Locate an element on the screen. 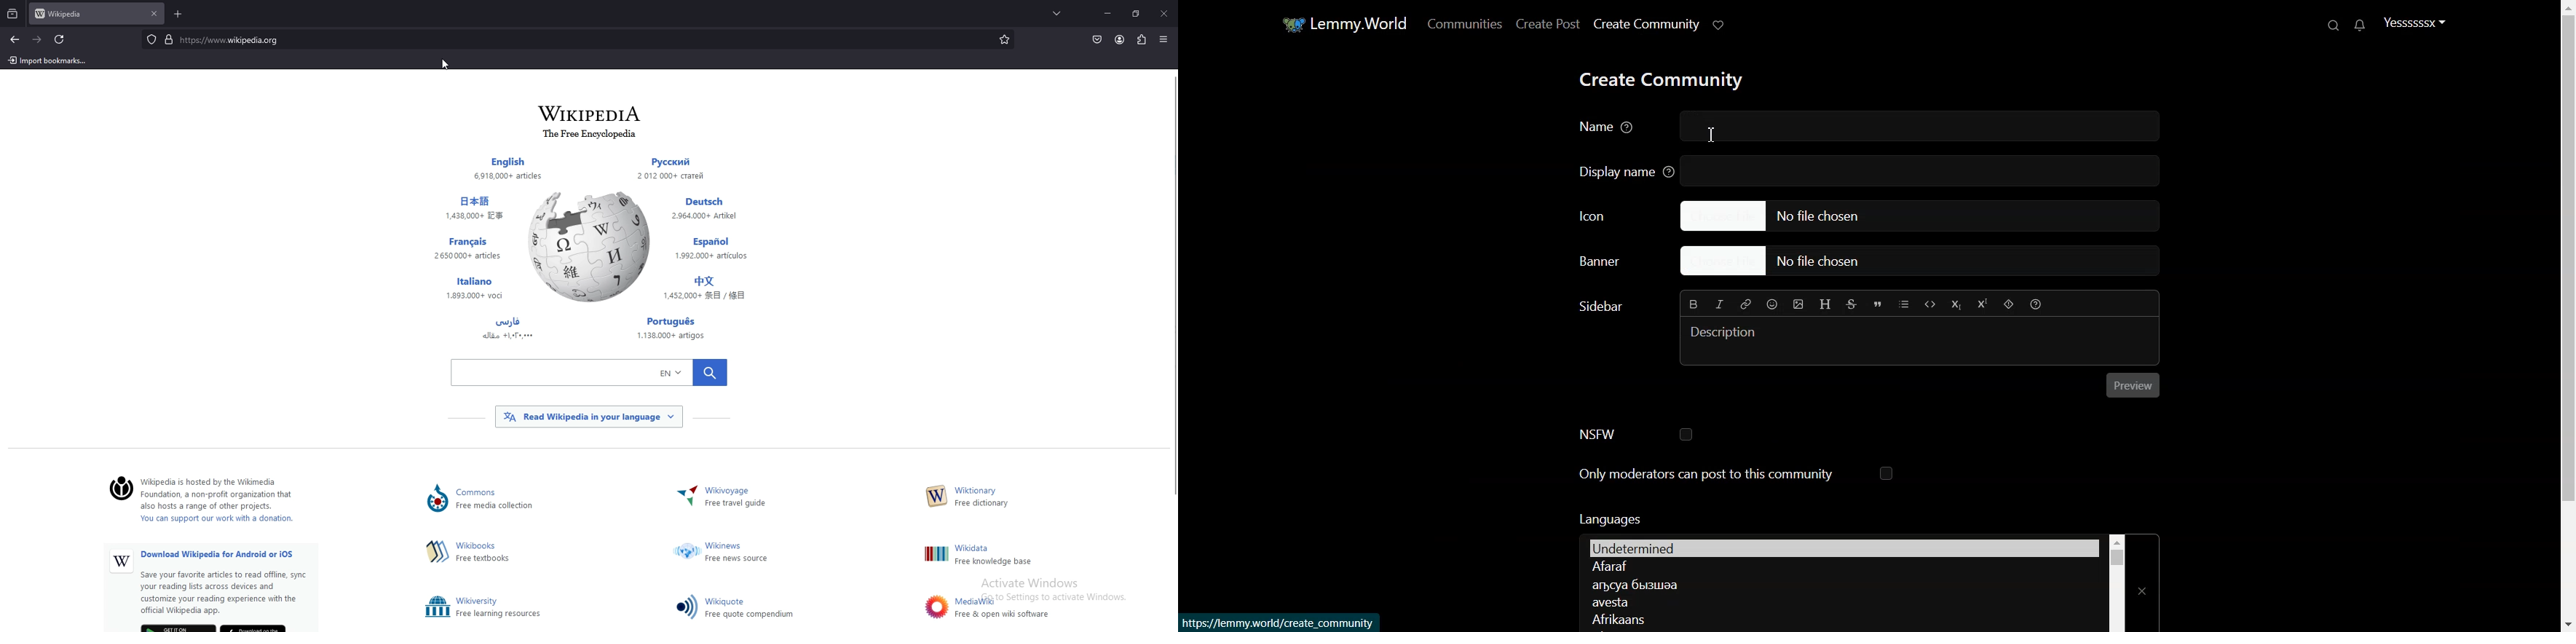 The height and width of the screenshot is (644, 2576).  is located at coordinates (588, 417).